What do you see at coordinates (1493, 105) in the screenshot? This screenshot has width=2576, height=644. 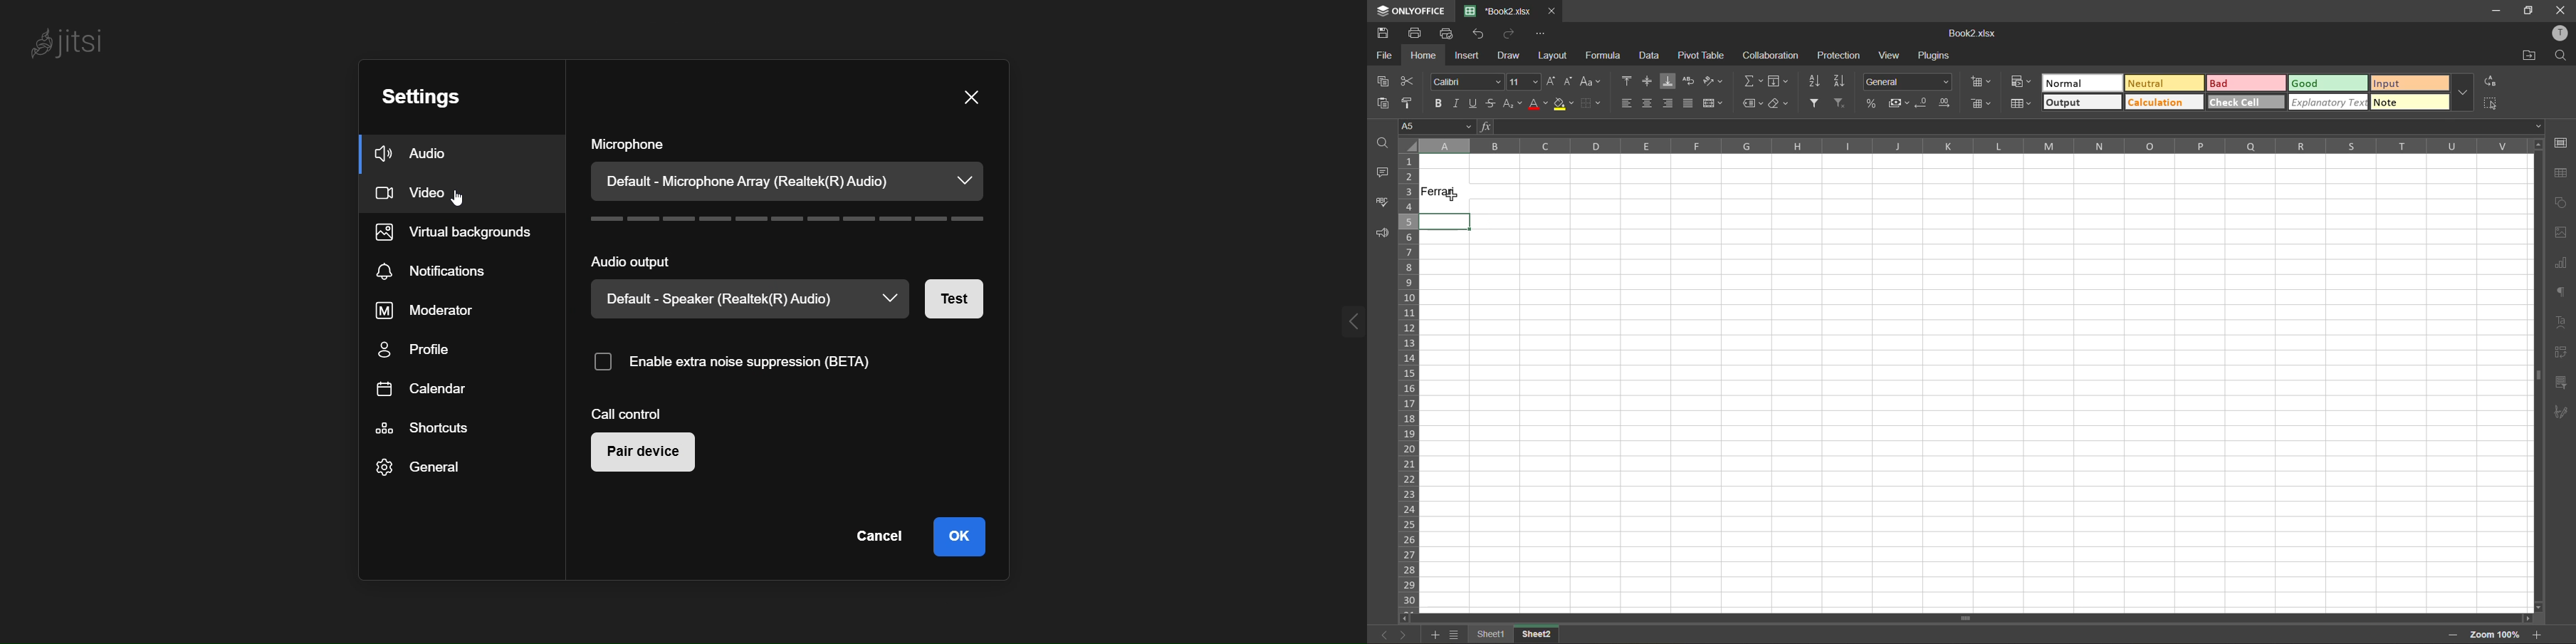 I see `strikethrough` at bounding box center [1493, 105].